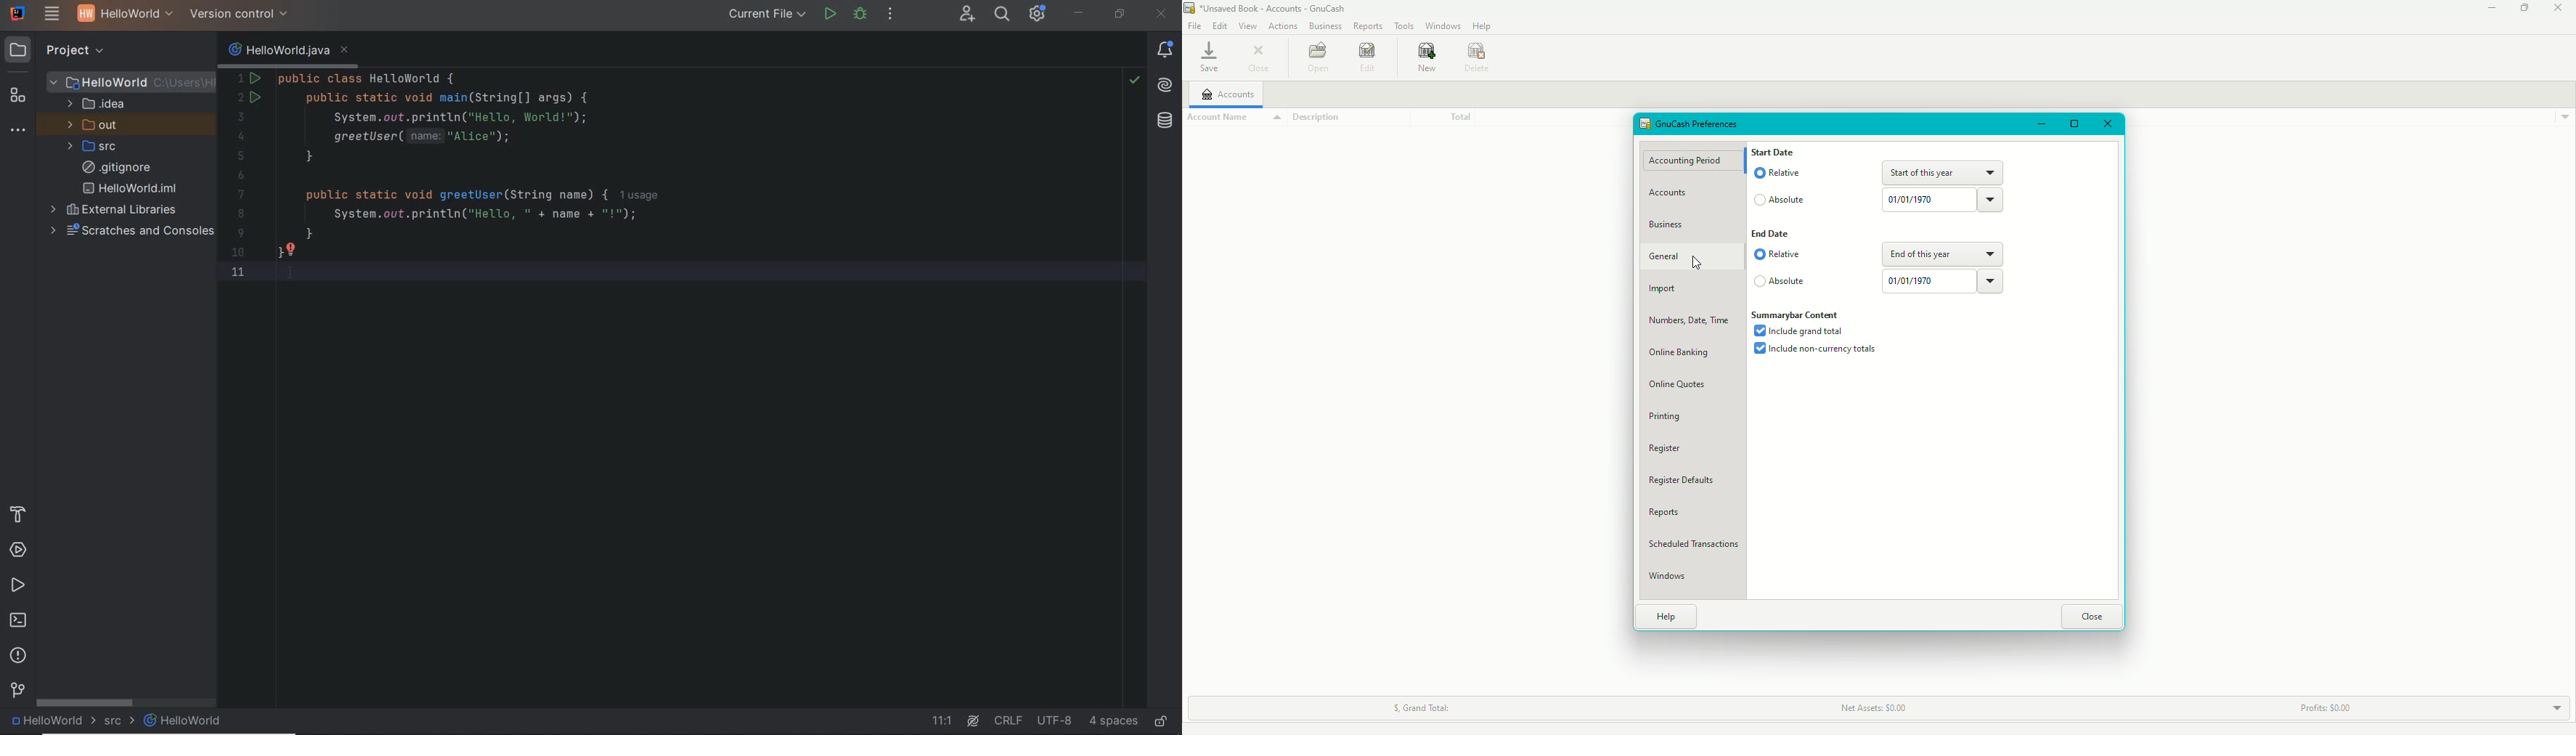  Describe the element at coordinates (1665, 450) in the screenshot. I see `Register` at that location.